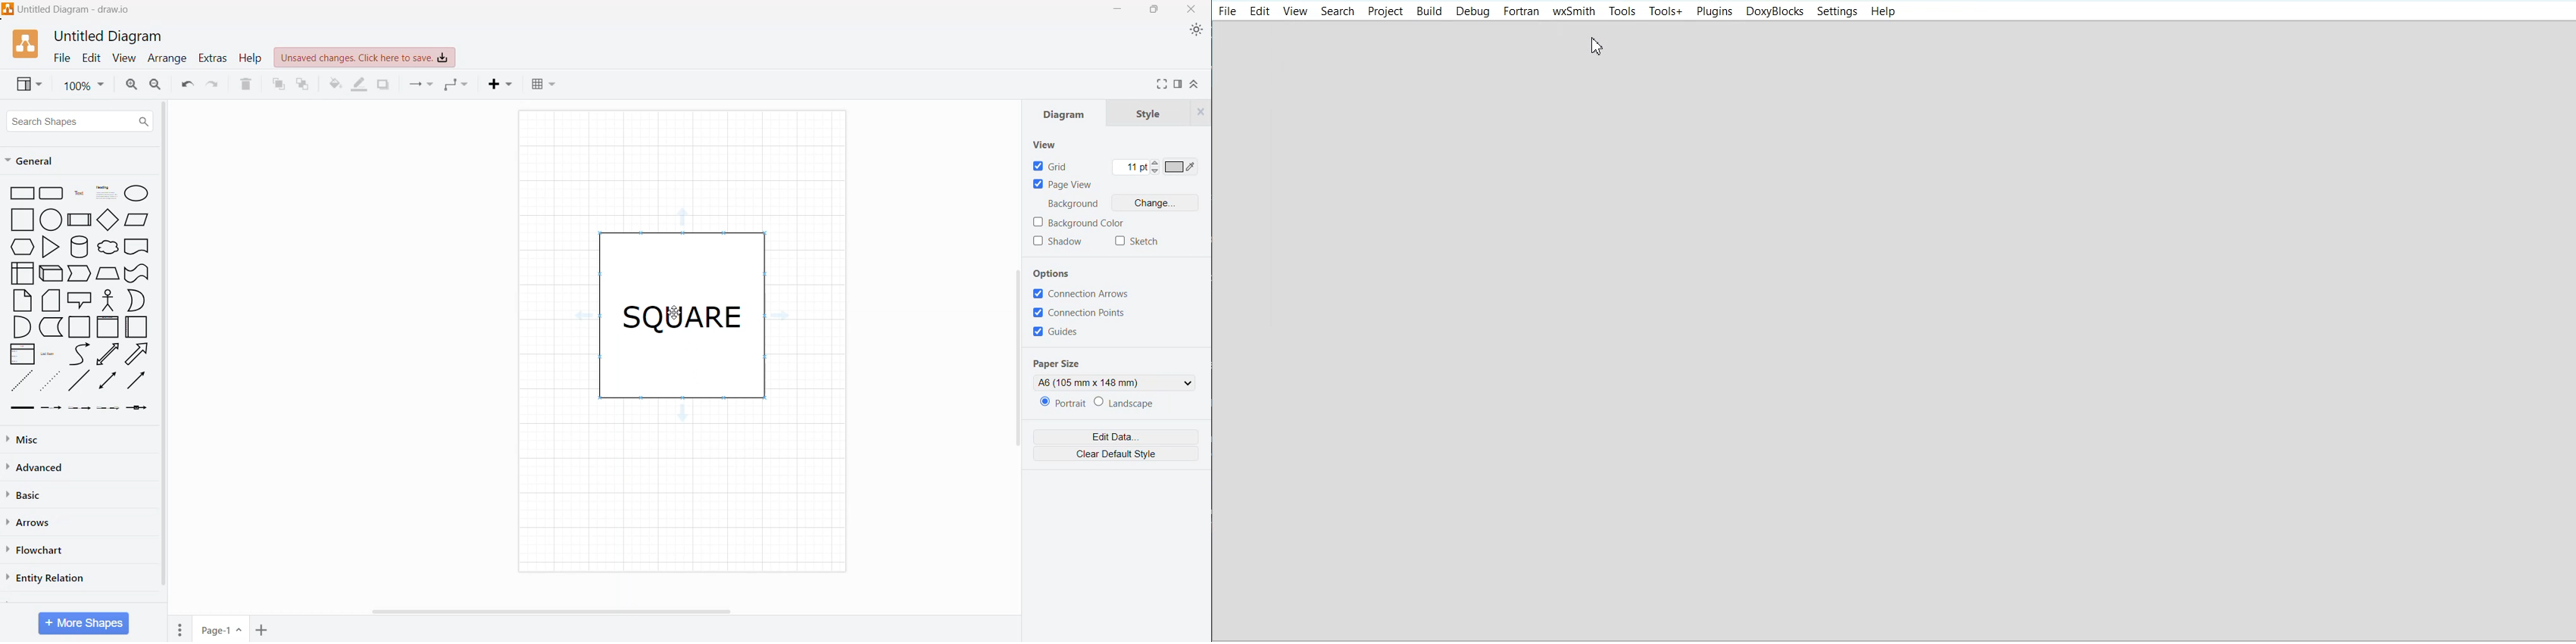 The height and width of the screenshot is (644, 2576). What do you see at coordinates (50, 272) in the screenshot?
I see `3D Rectangle` at bounding box center [50, 272].